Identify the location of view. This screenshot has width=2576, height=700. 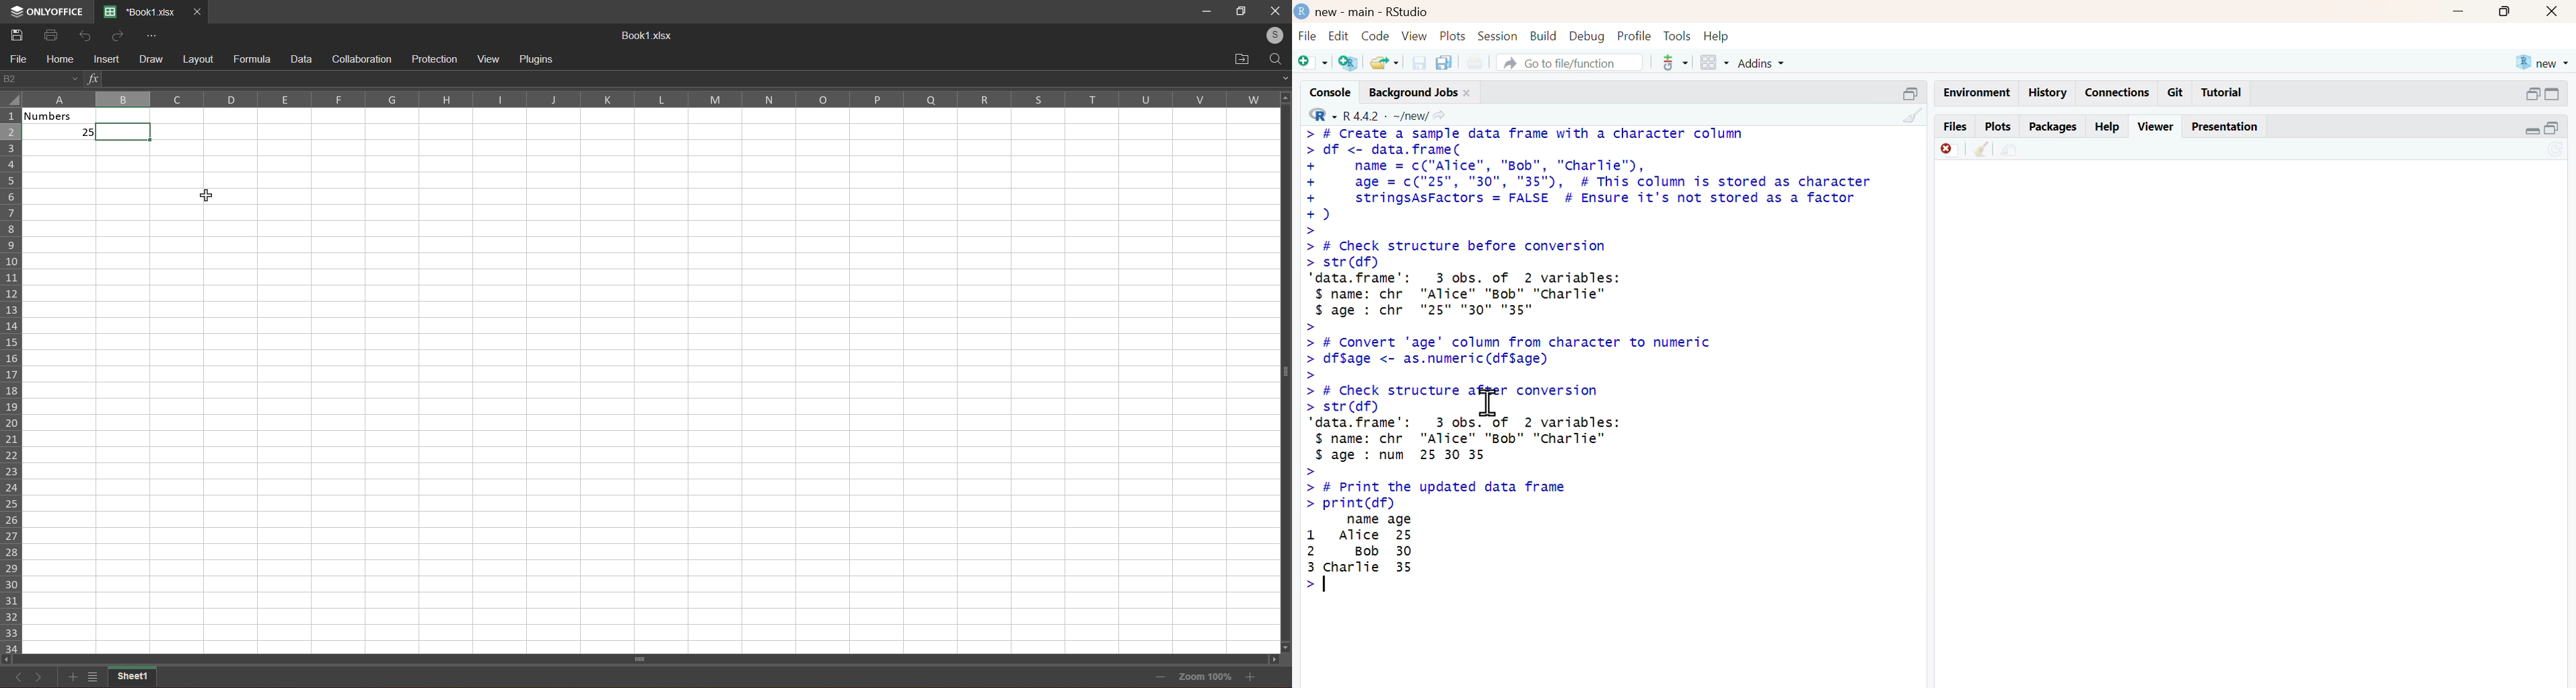
(491, 59).